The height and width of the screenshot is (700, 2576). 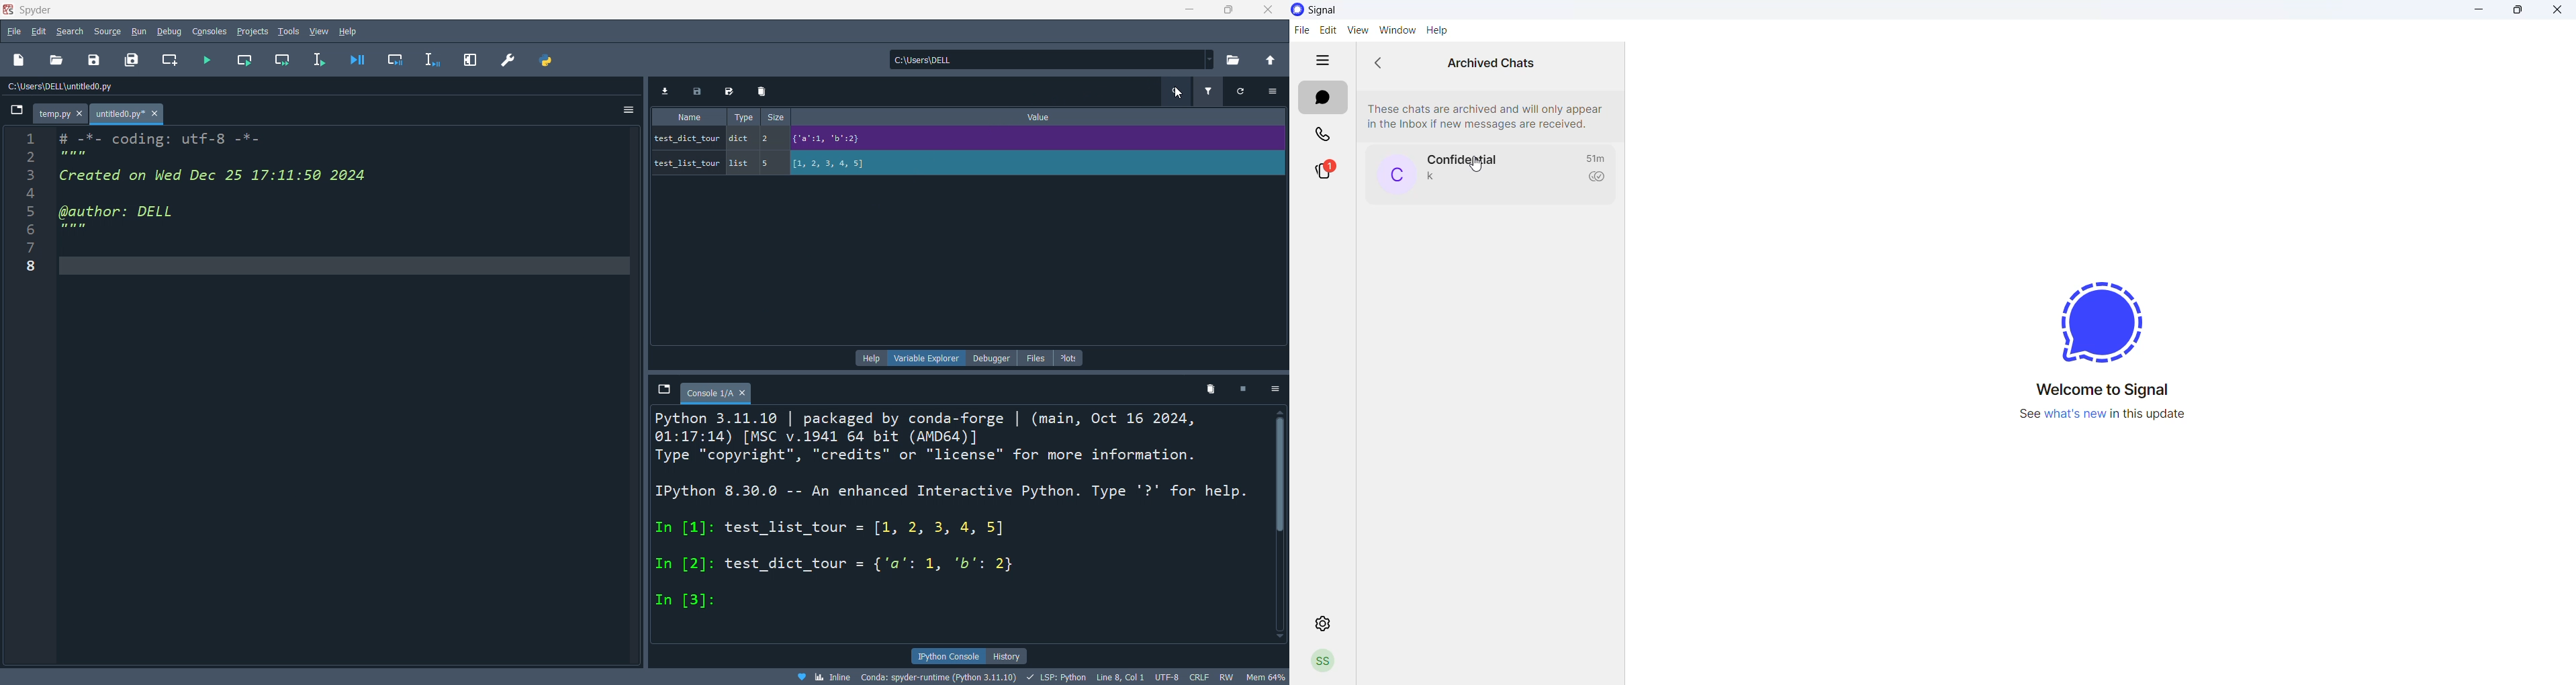 I want to click on tools, so click(x=285, y=30).